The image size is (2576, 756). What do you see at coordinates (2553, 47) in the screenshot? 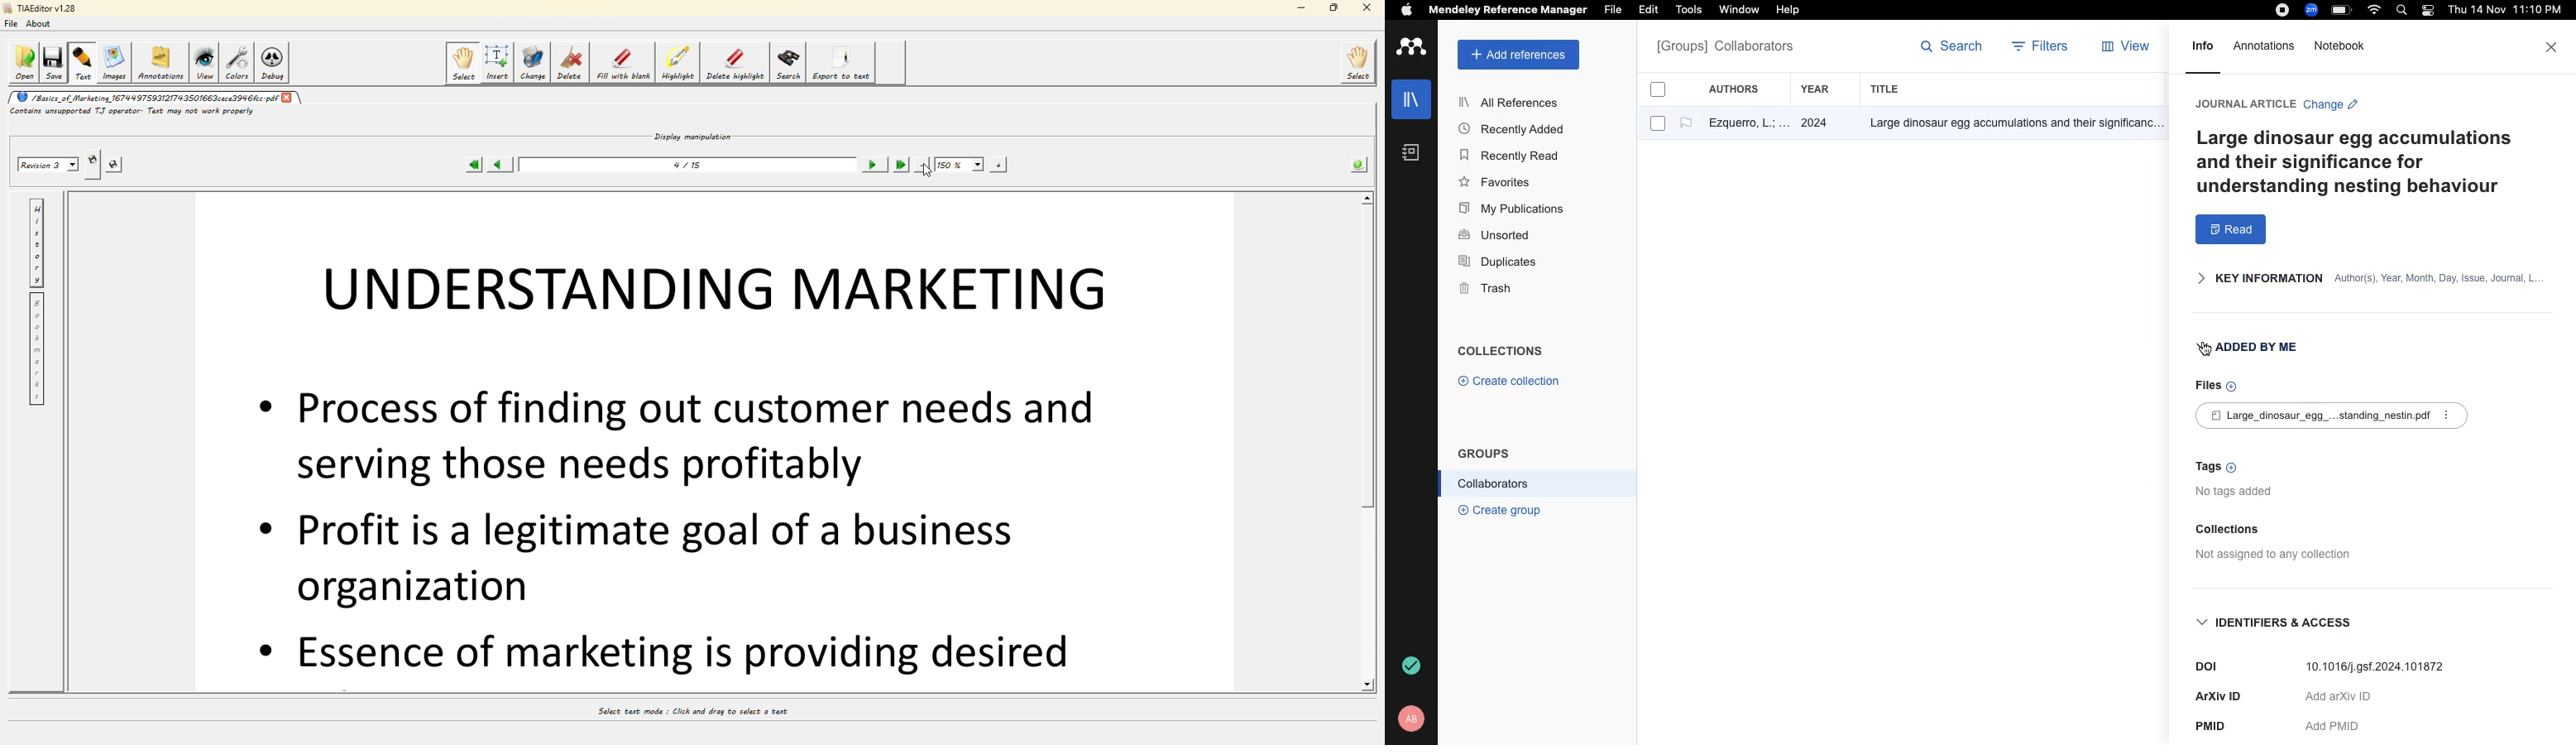
I see `close` at bounding box center [2553, 47].